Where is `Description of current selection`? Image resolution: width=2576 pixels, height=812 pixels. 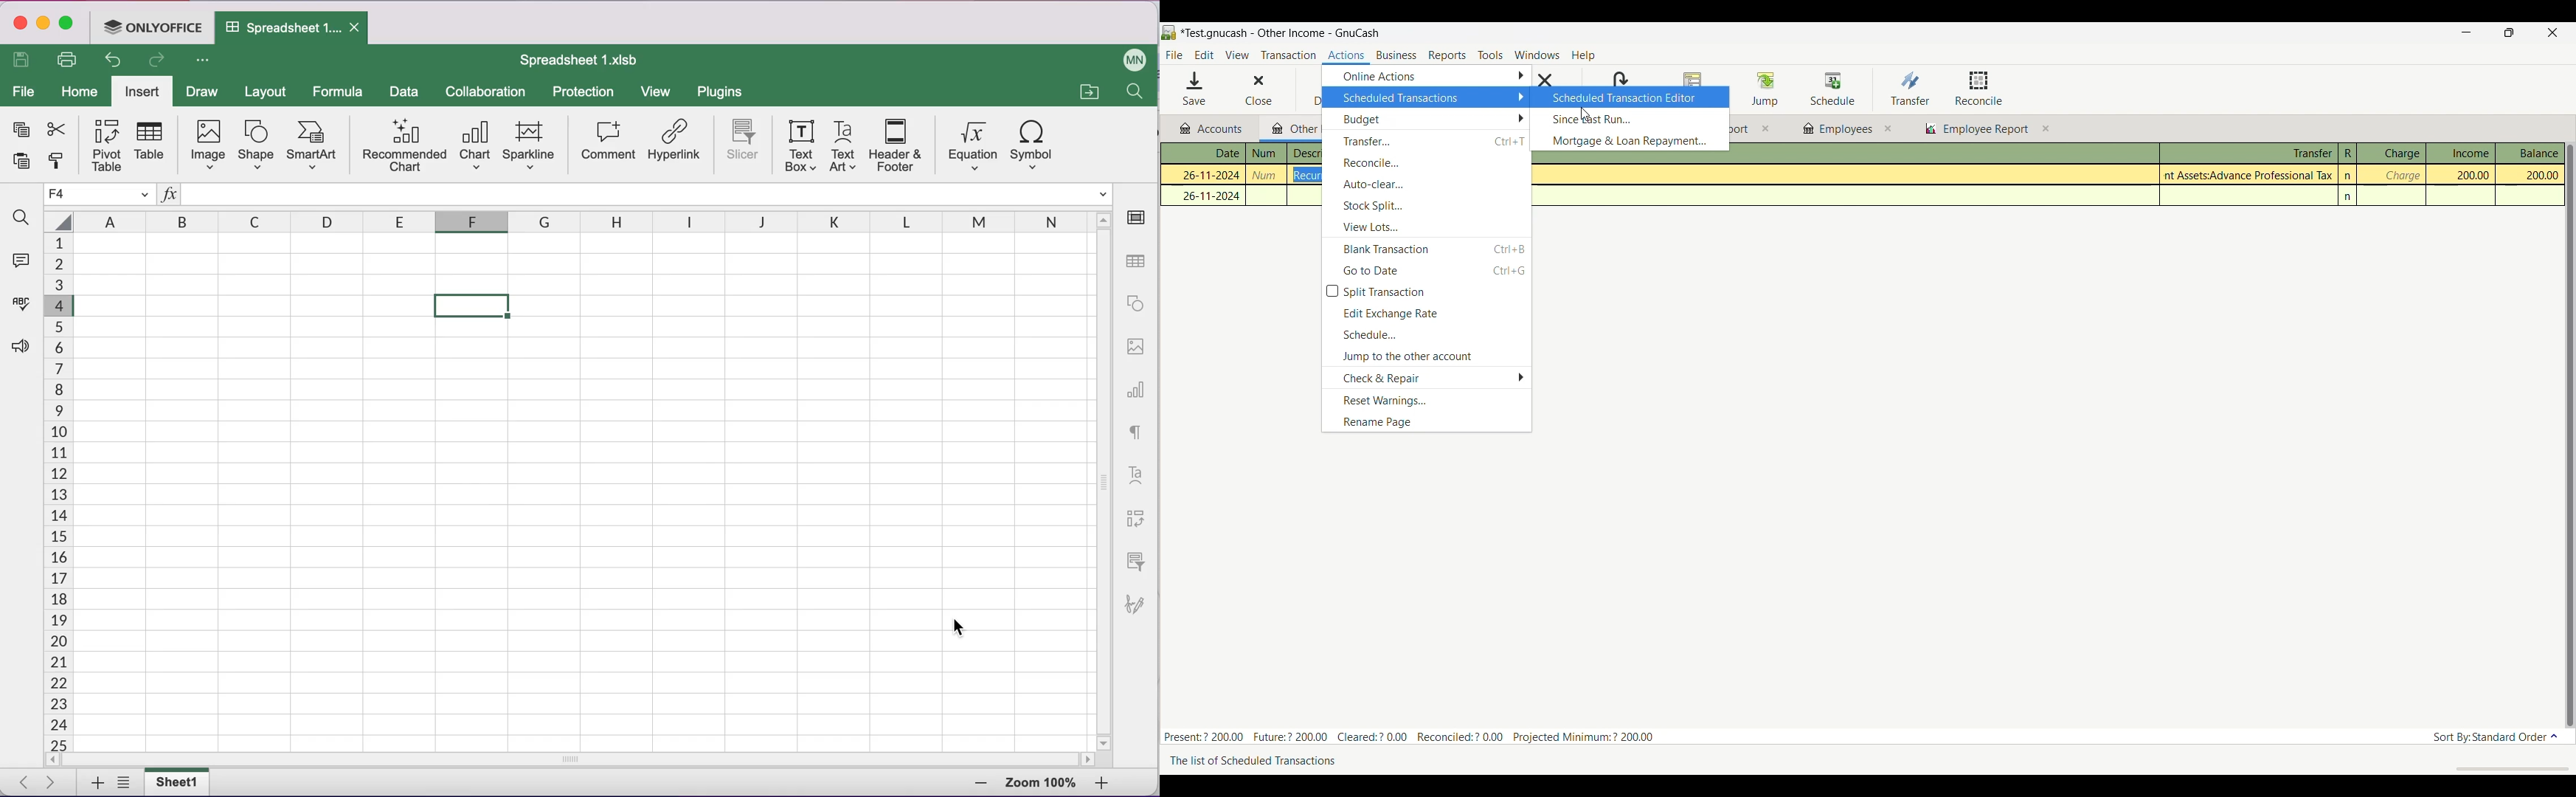
Description of current selection is located at coordinates (1263, 763).